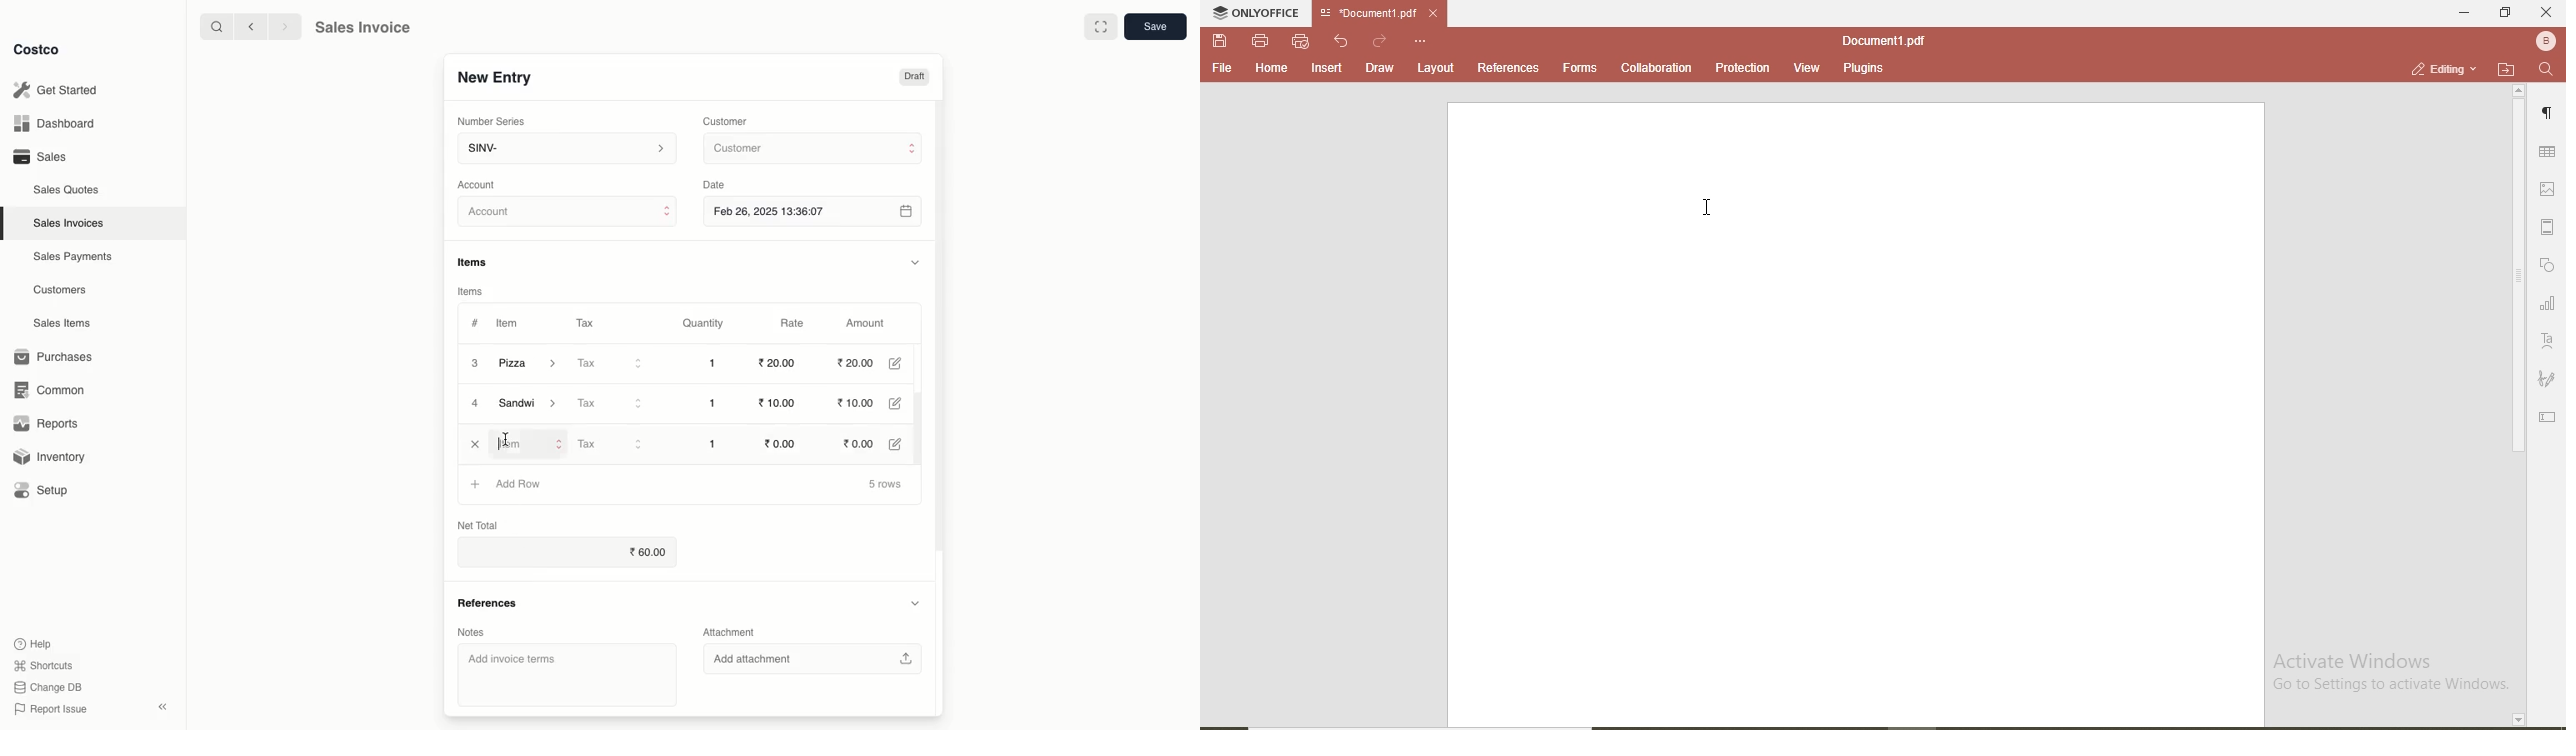  What do you see at coordinates (775, 403) in the screenshot?
I see `10.00` at bounding box center [775, 403].